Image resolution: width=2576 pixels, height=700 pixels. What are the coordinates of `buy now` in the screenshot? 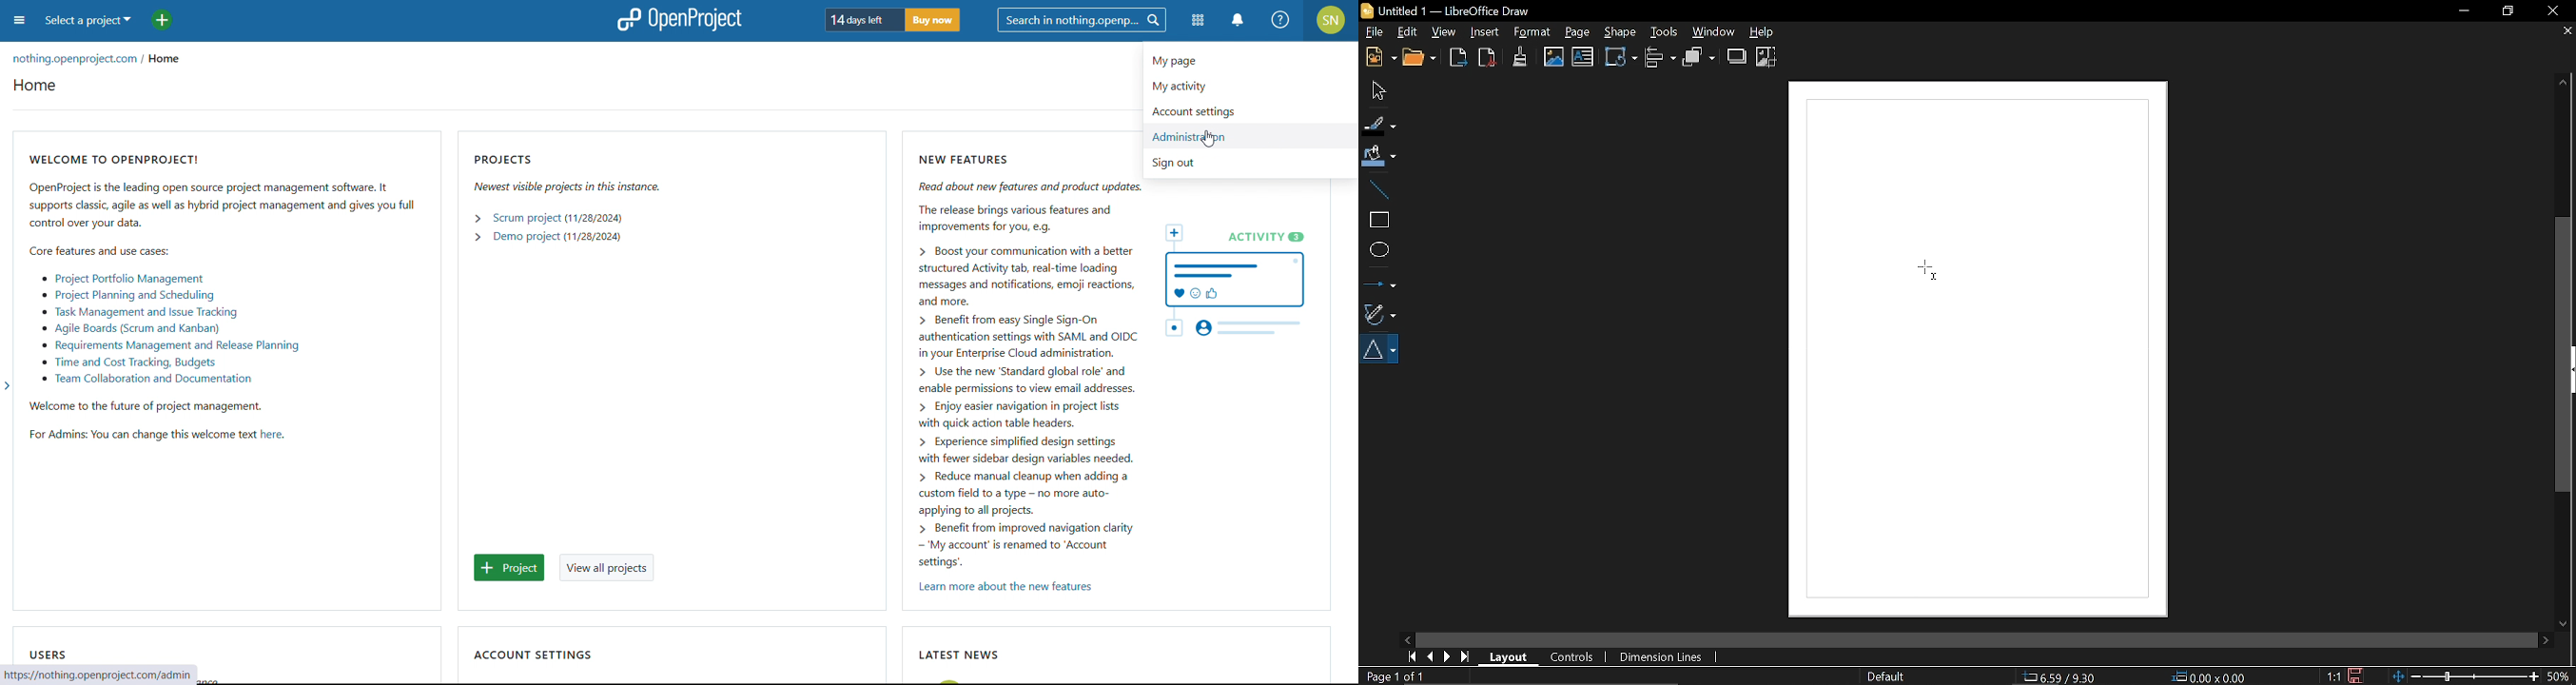 It's located at (933, 20).